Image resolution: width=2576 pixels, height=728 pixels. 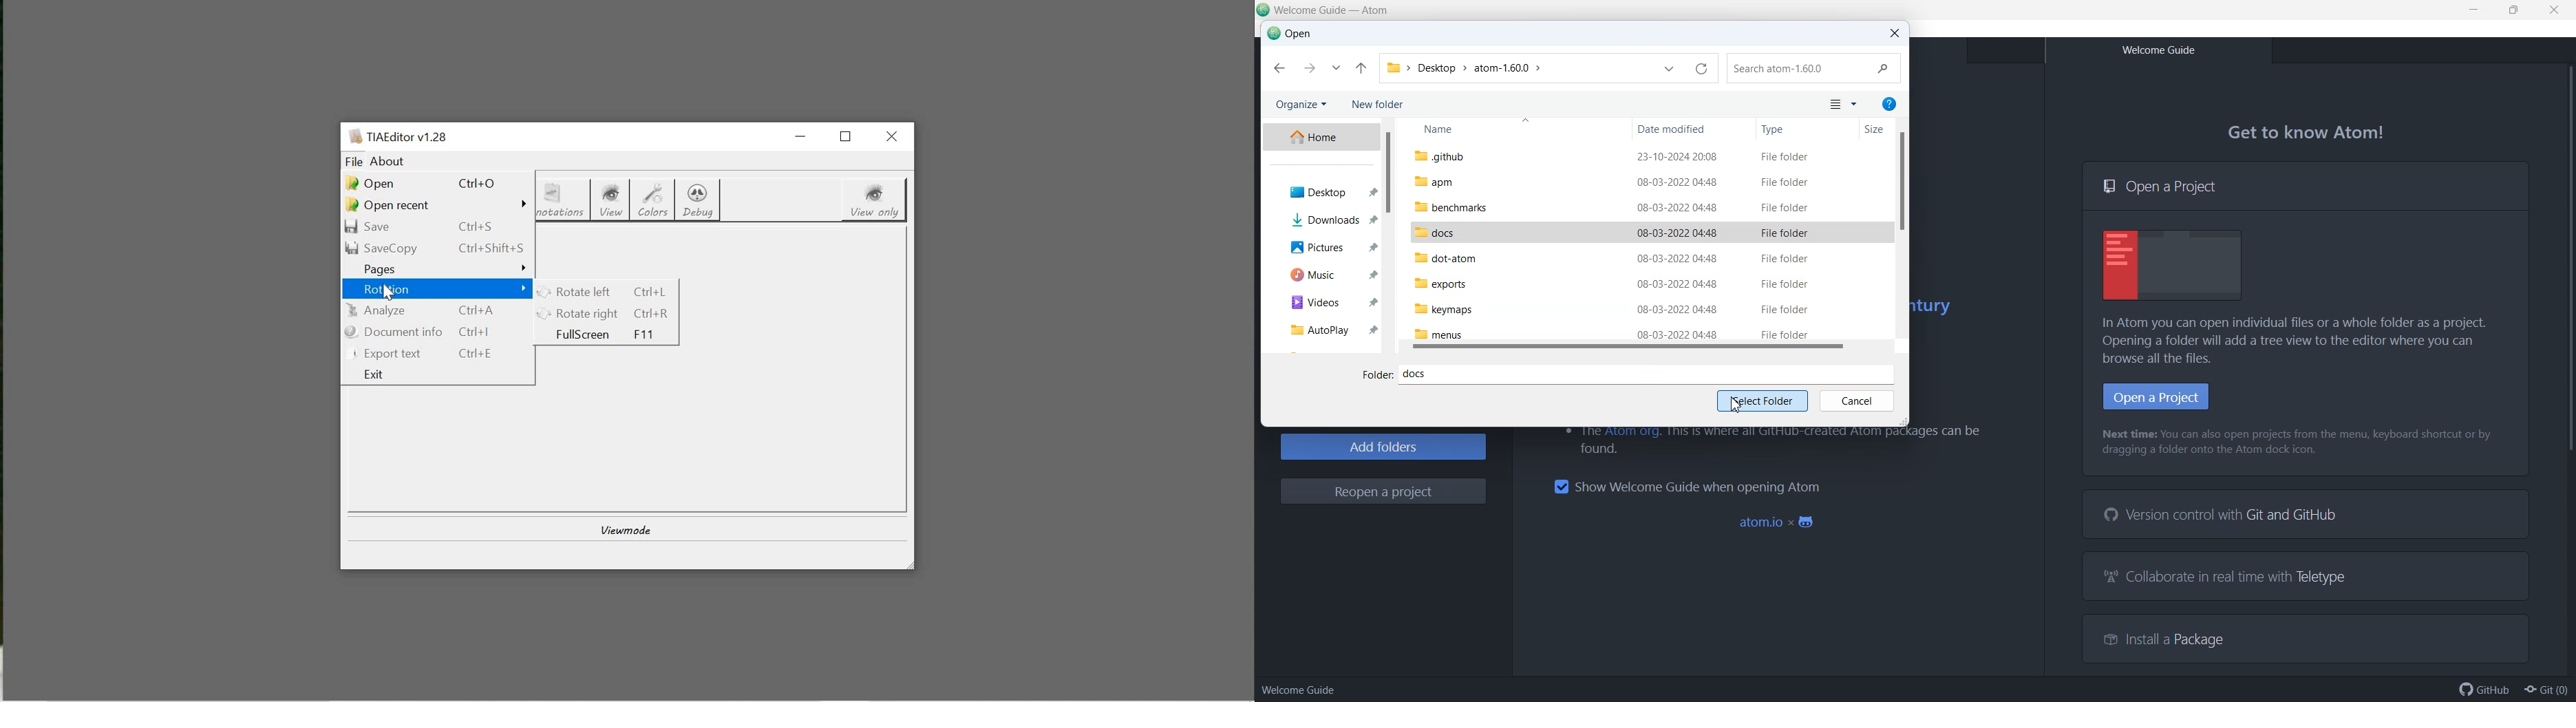 I want to click on GitHub, so click(x=2484, y=690).